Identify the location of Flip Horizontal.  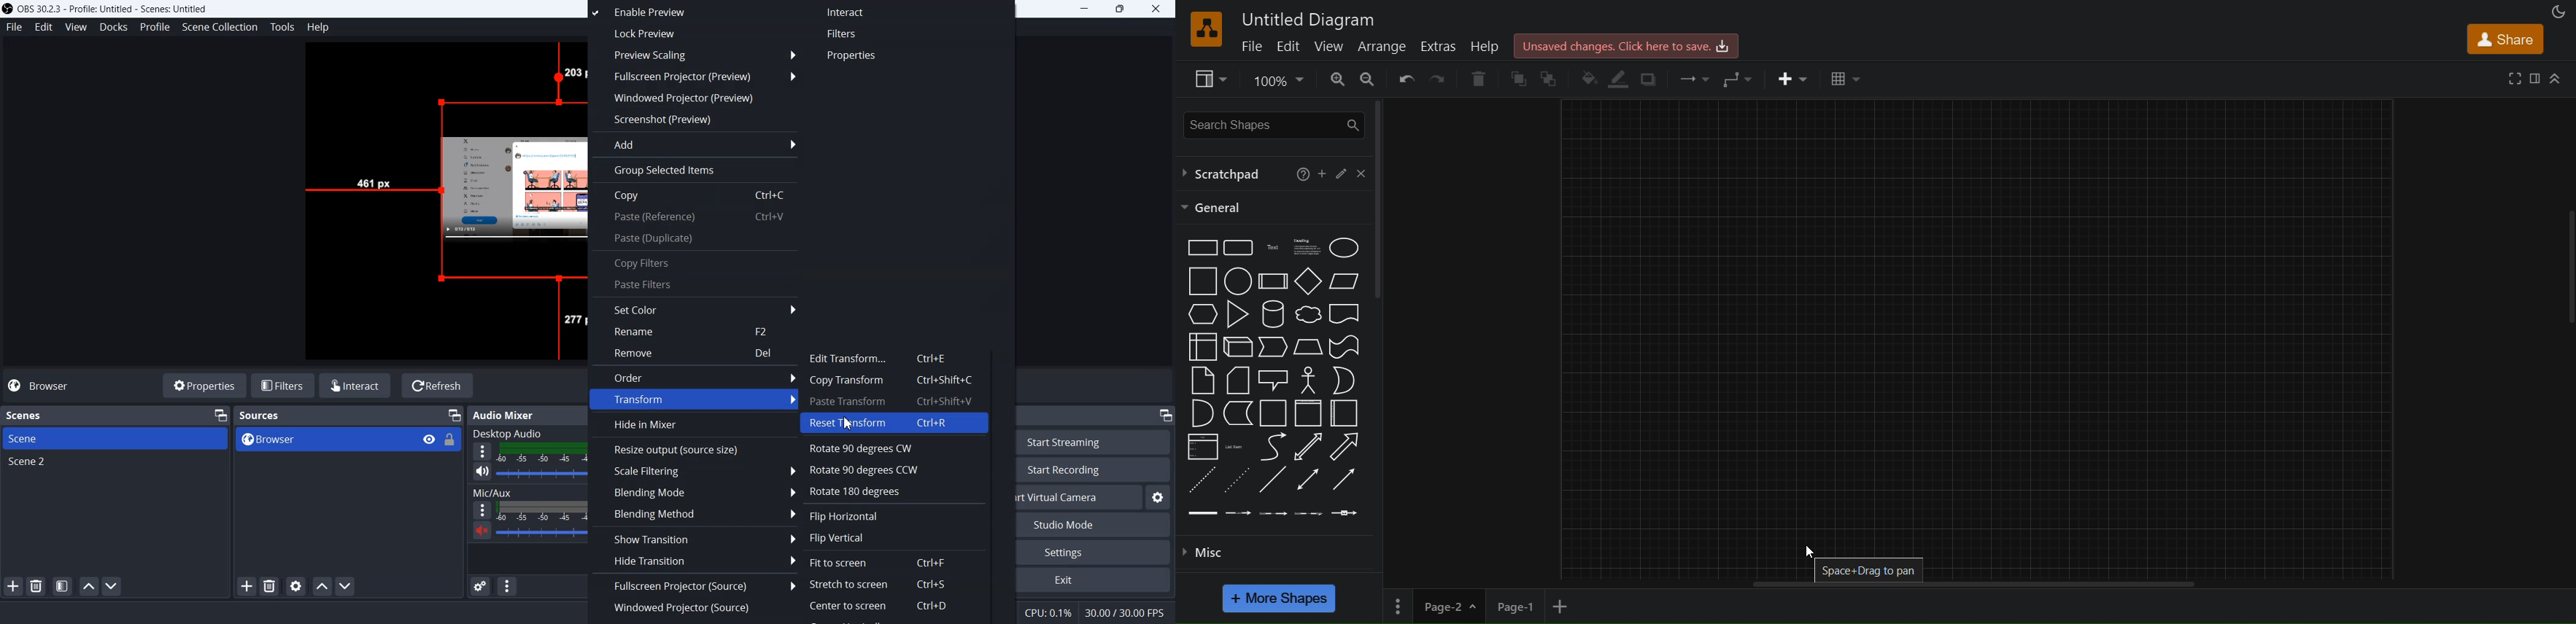
(849, 517).